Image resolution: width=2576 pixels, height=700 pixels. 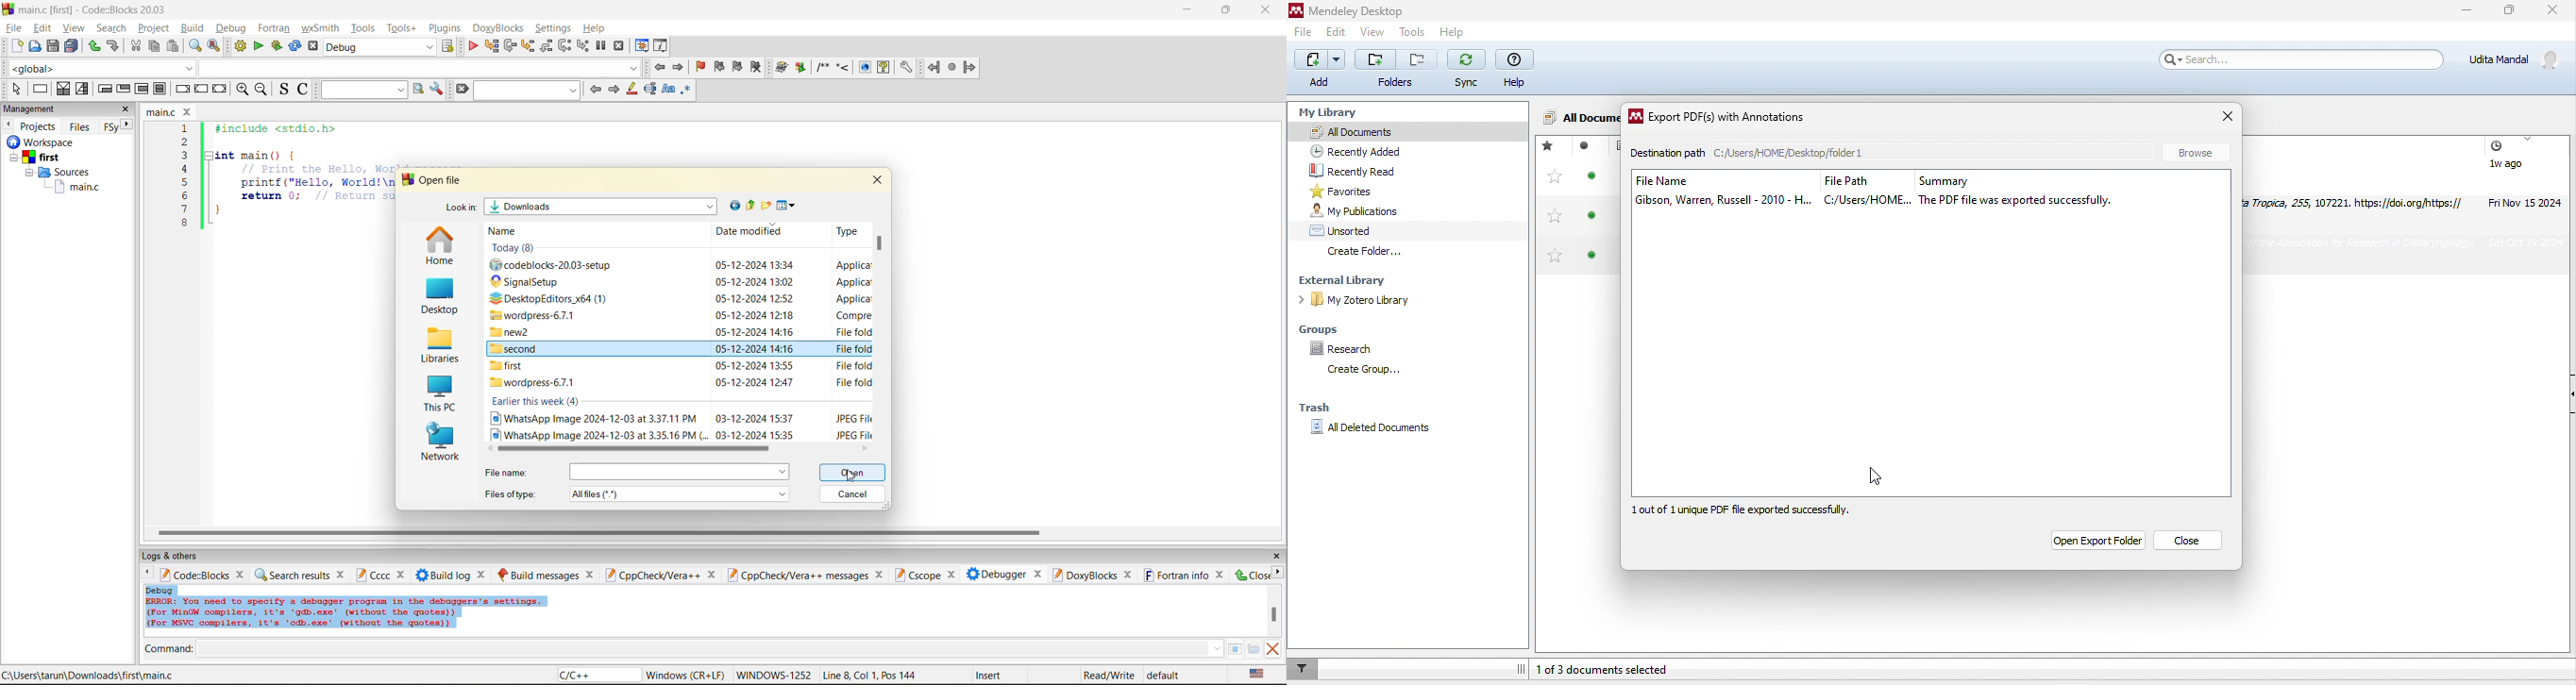 I want to click on minimize, so click(x=2466, y=12).